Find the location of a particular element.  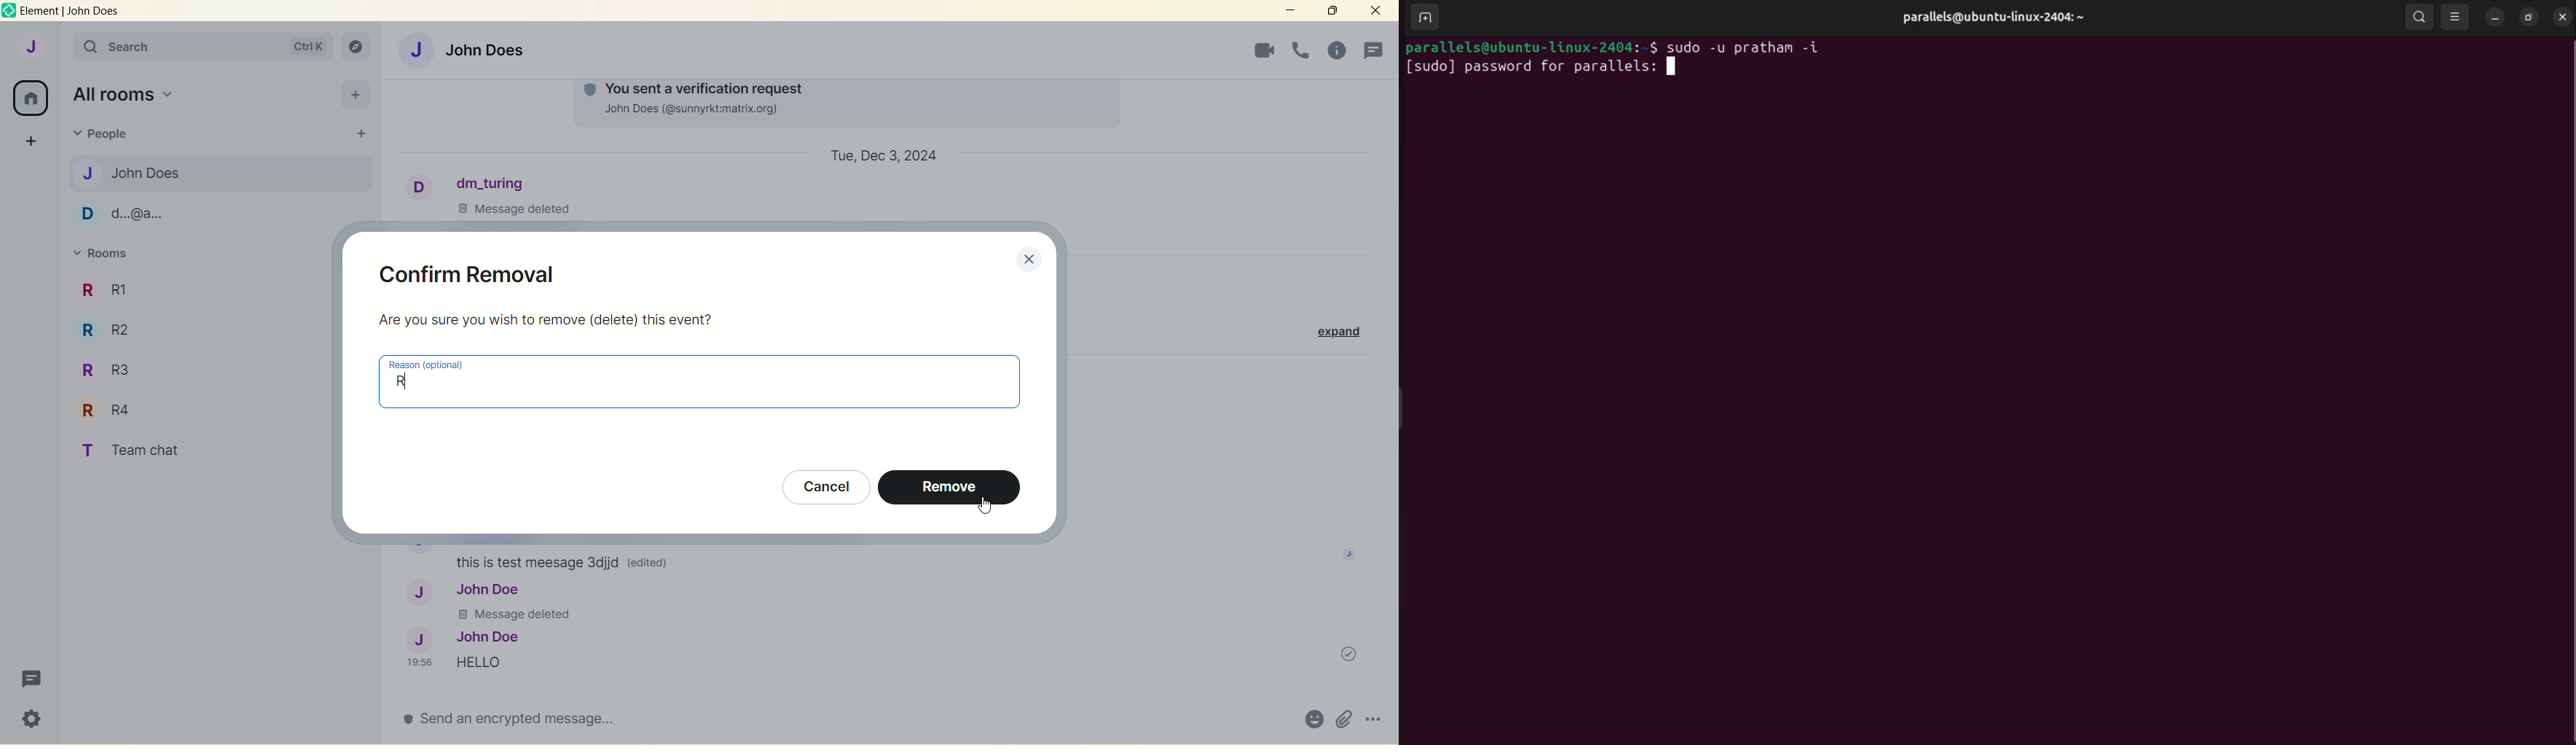

R R3 is located at coordinates (106, 365).